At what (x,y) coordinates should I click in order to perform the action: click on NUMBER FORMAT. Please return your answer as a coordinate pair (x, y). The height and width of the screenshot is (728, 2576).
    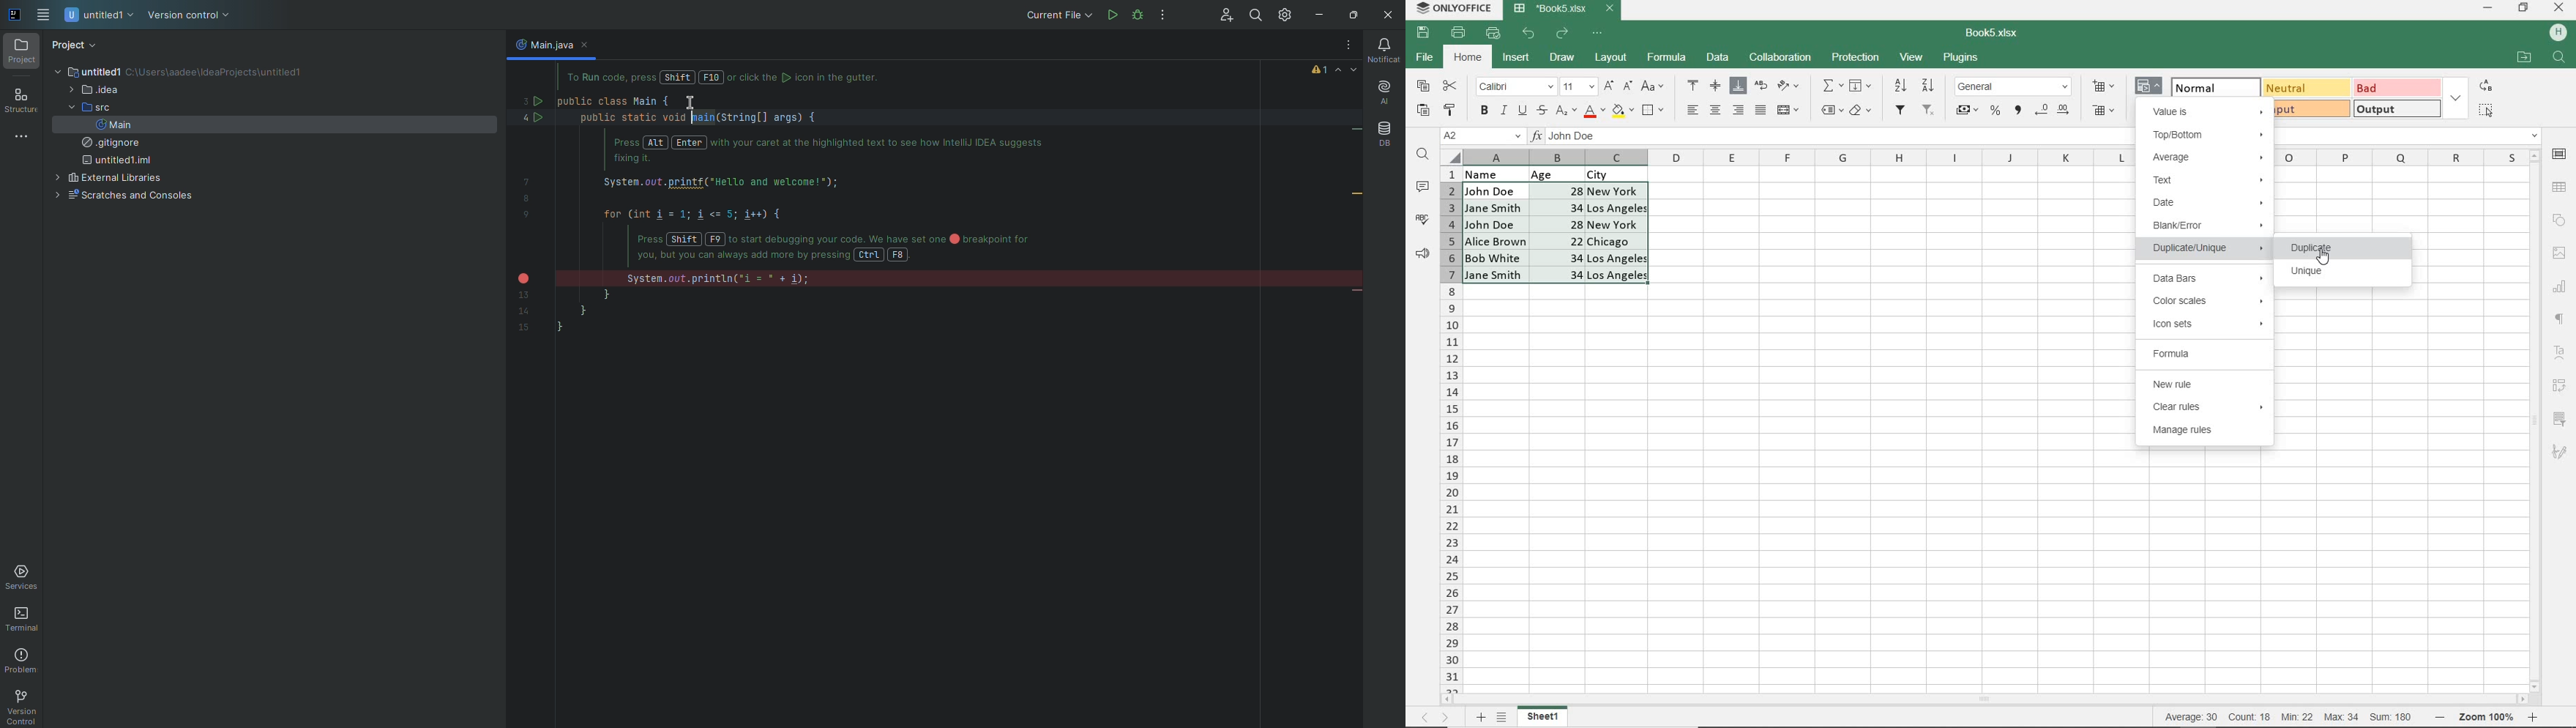
    Looking at the image, I should click on (2015, 86).